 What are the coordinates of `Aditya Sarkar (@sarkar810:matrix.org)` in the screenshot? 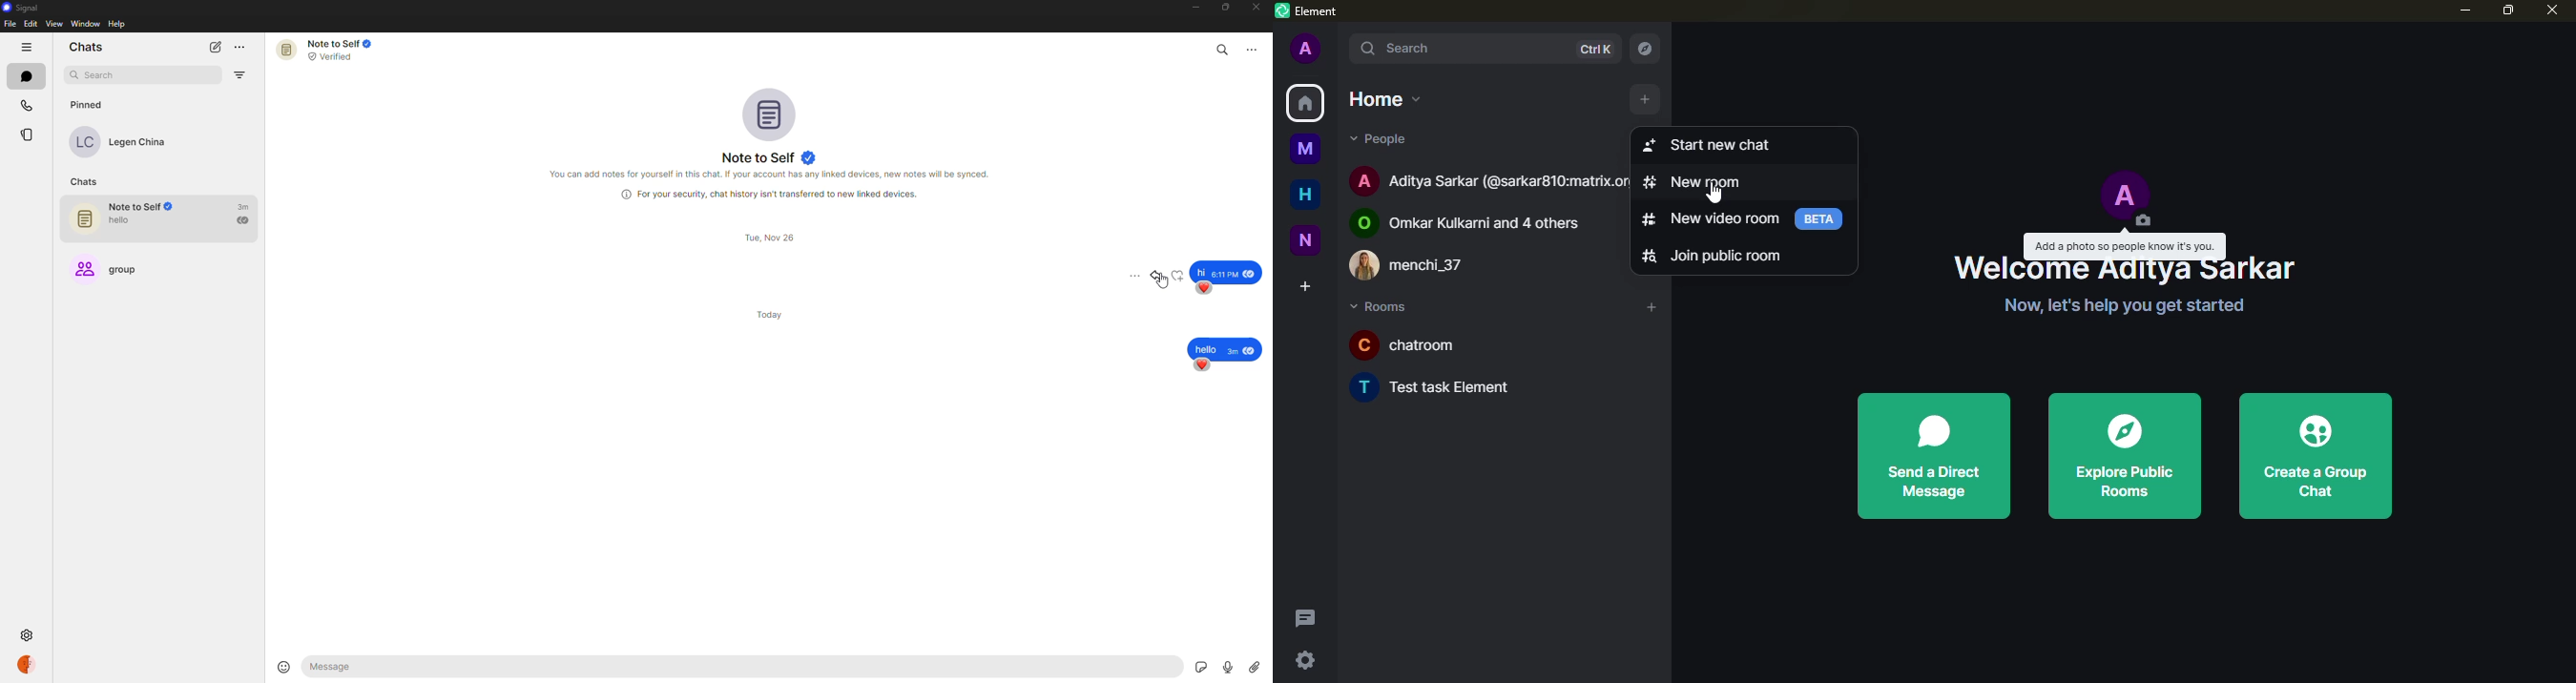 It's located at (1488, 182).